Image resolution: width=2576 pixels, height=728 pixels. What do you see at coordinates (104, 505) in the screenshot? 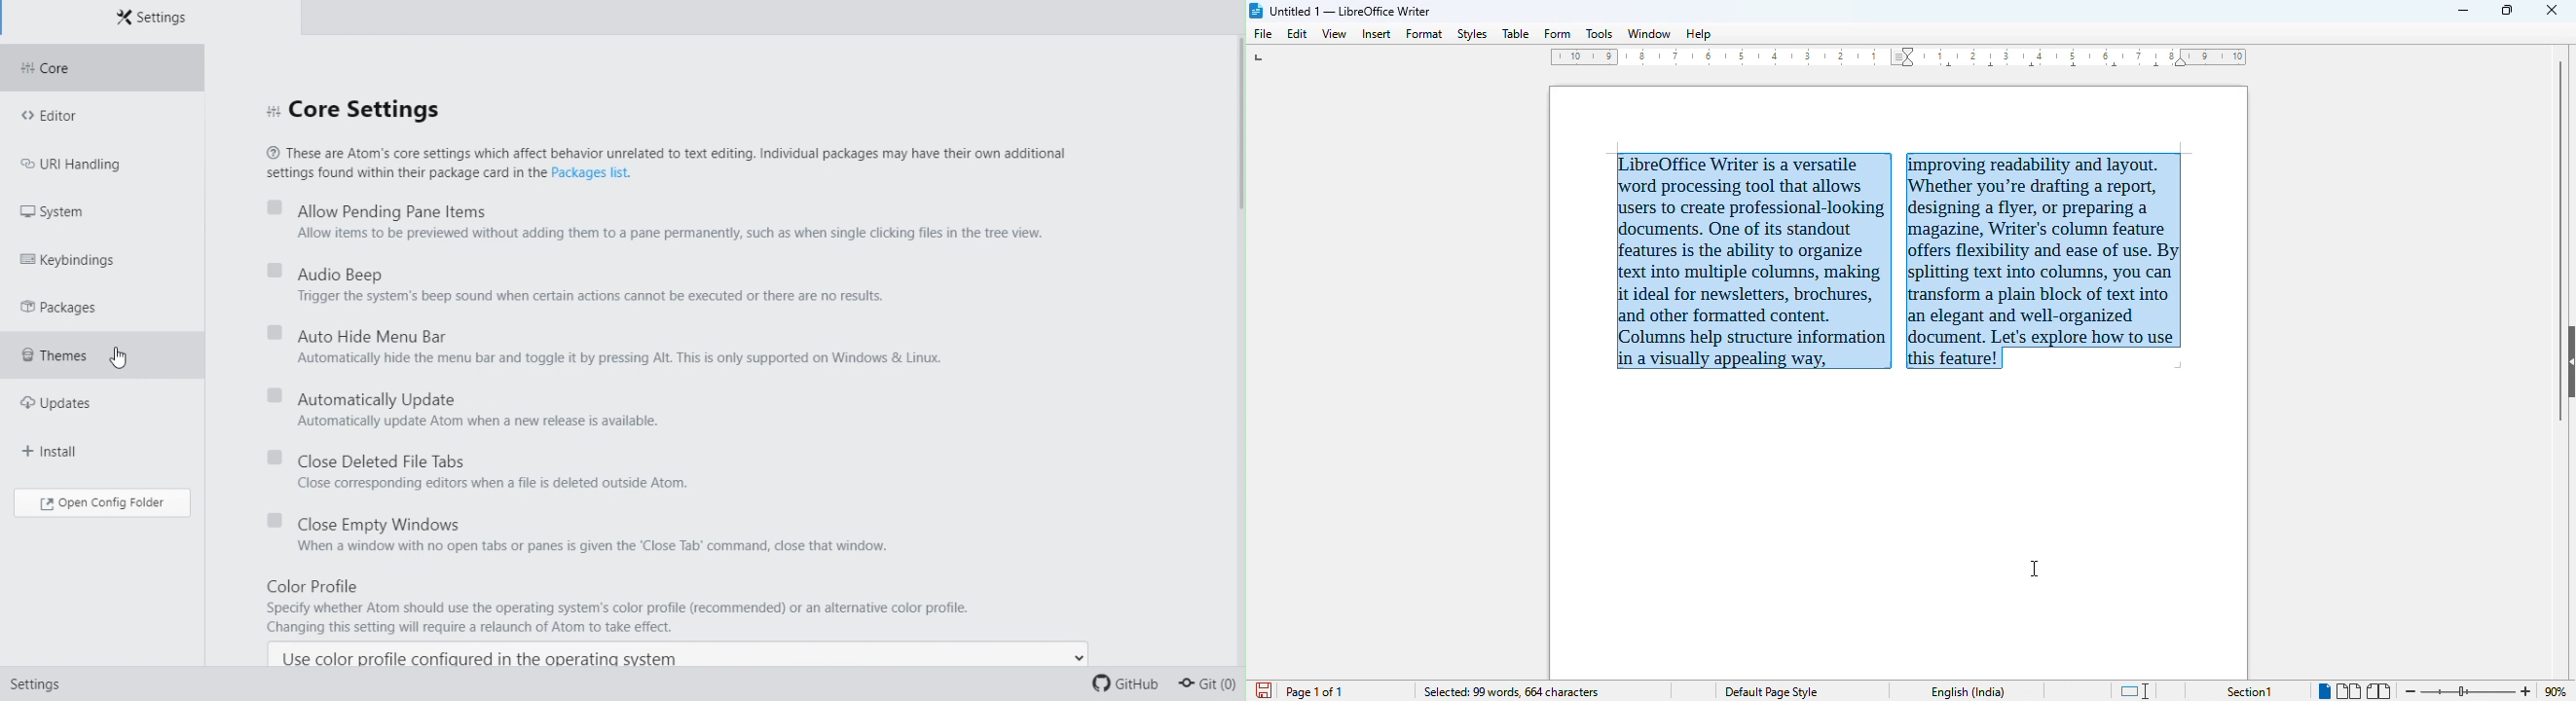
I see `Open config folder` at bounding box center [104, 505].